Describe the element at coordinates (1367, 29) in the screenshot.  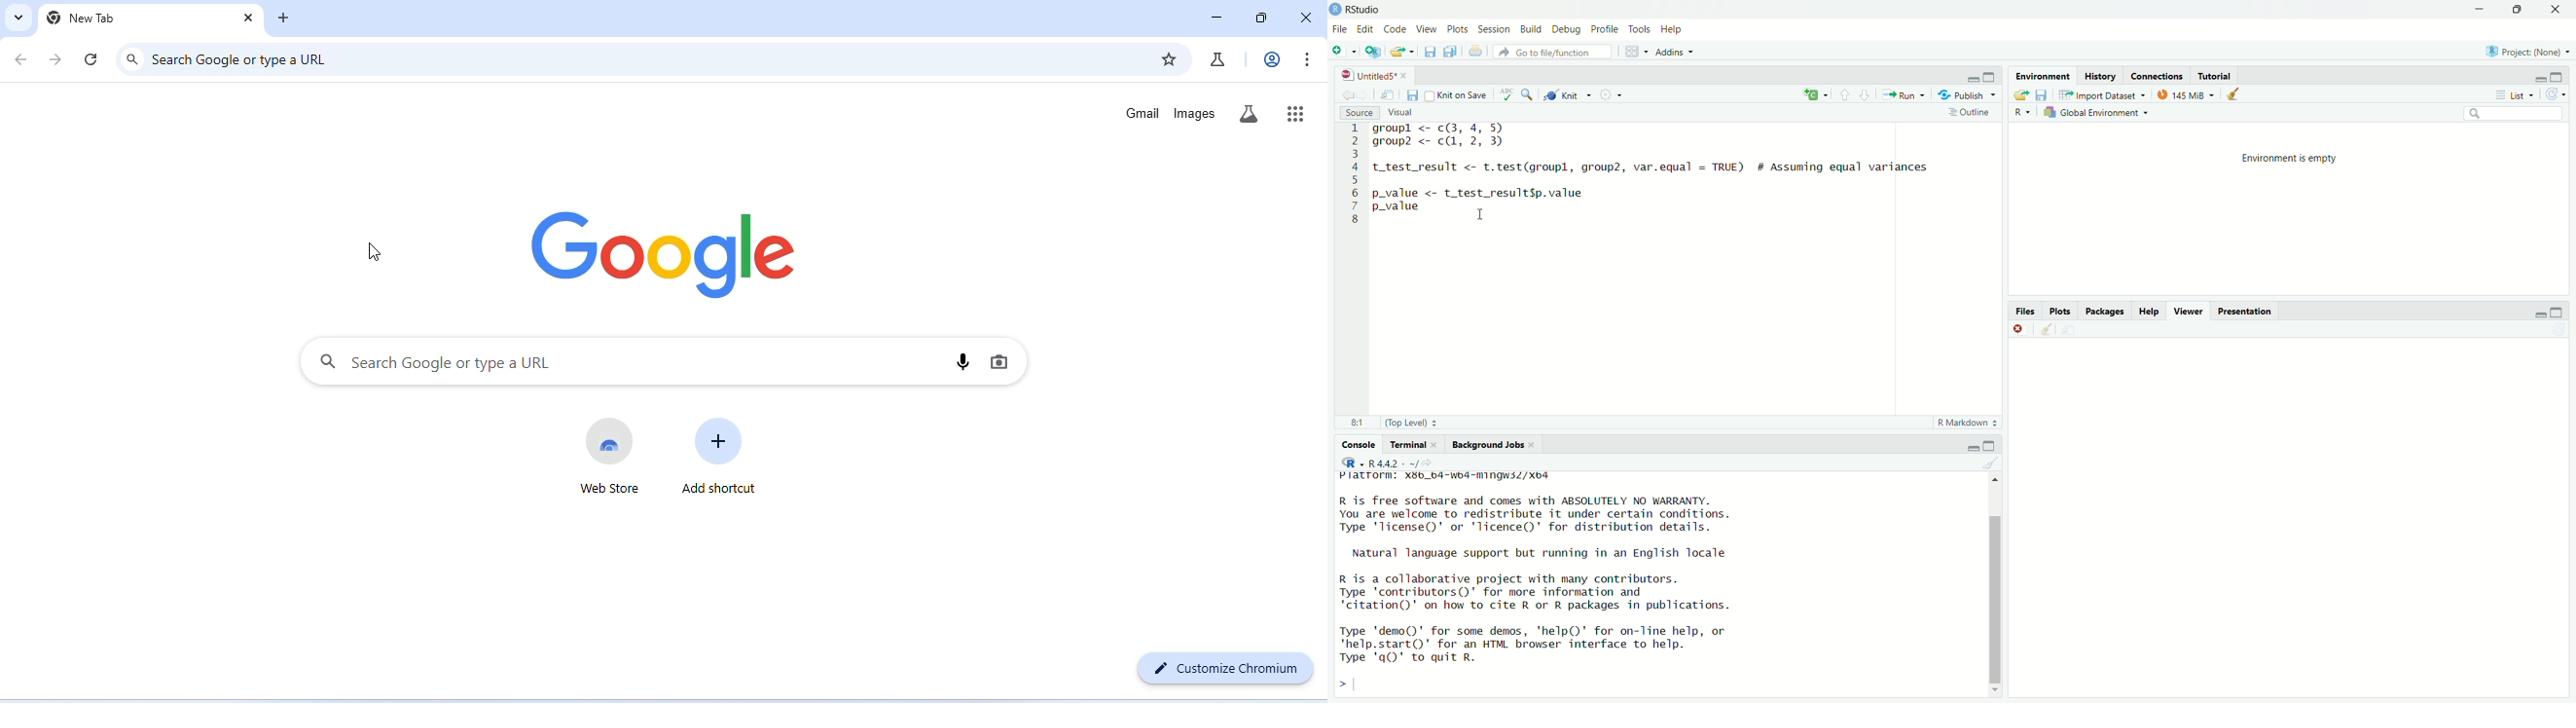
I see `Edit` at that location.